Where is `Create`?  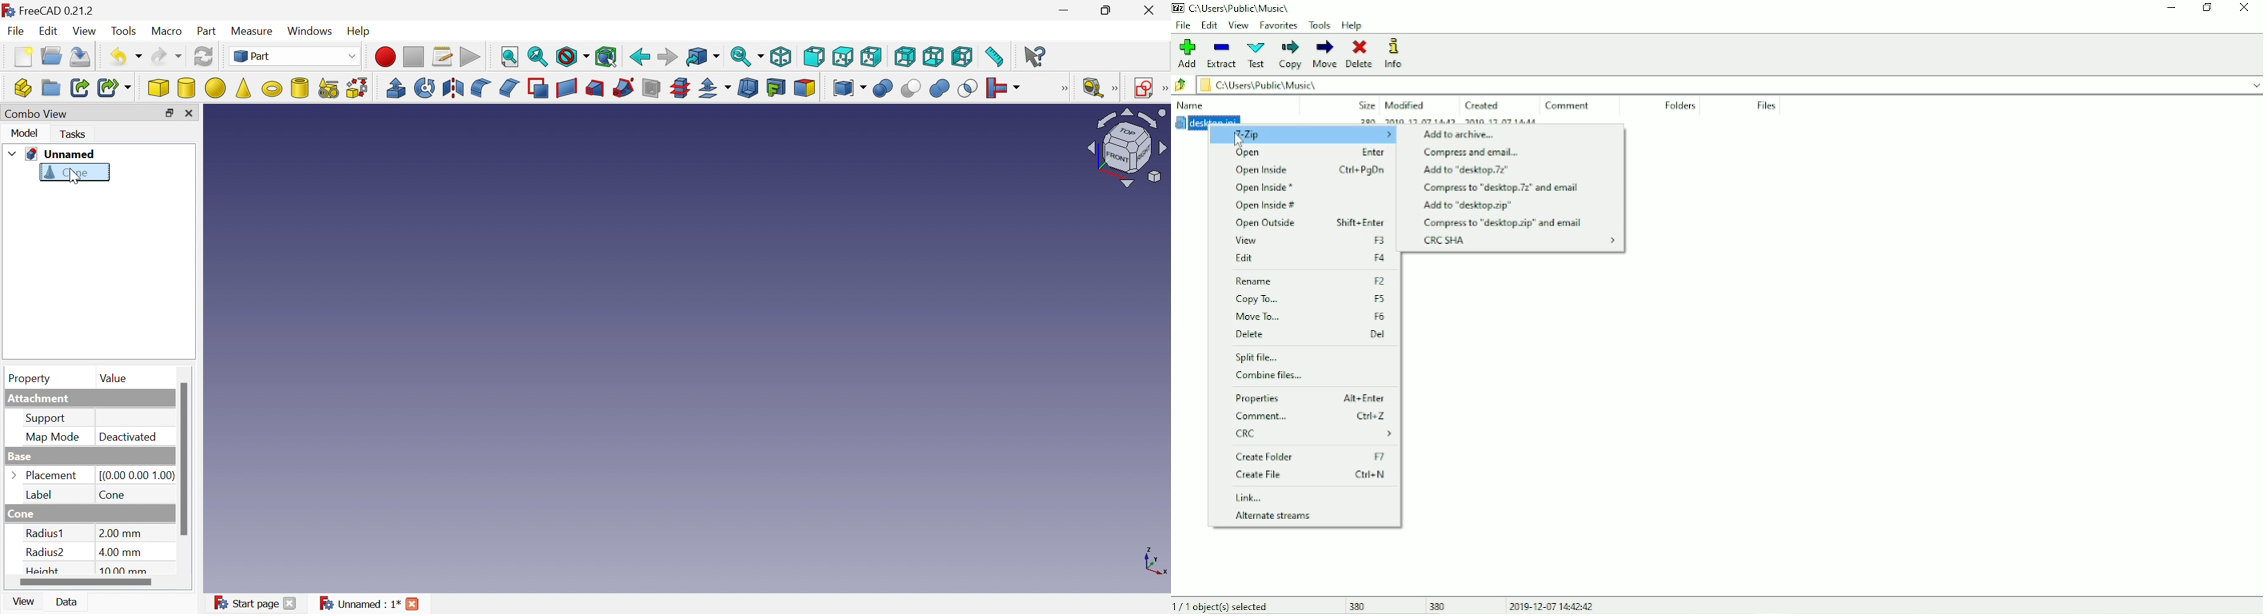
Create is located at coordinates (300, 87).